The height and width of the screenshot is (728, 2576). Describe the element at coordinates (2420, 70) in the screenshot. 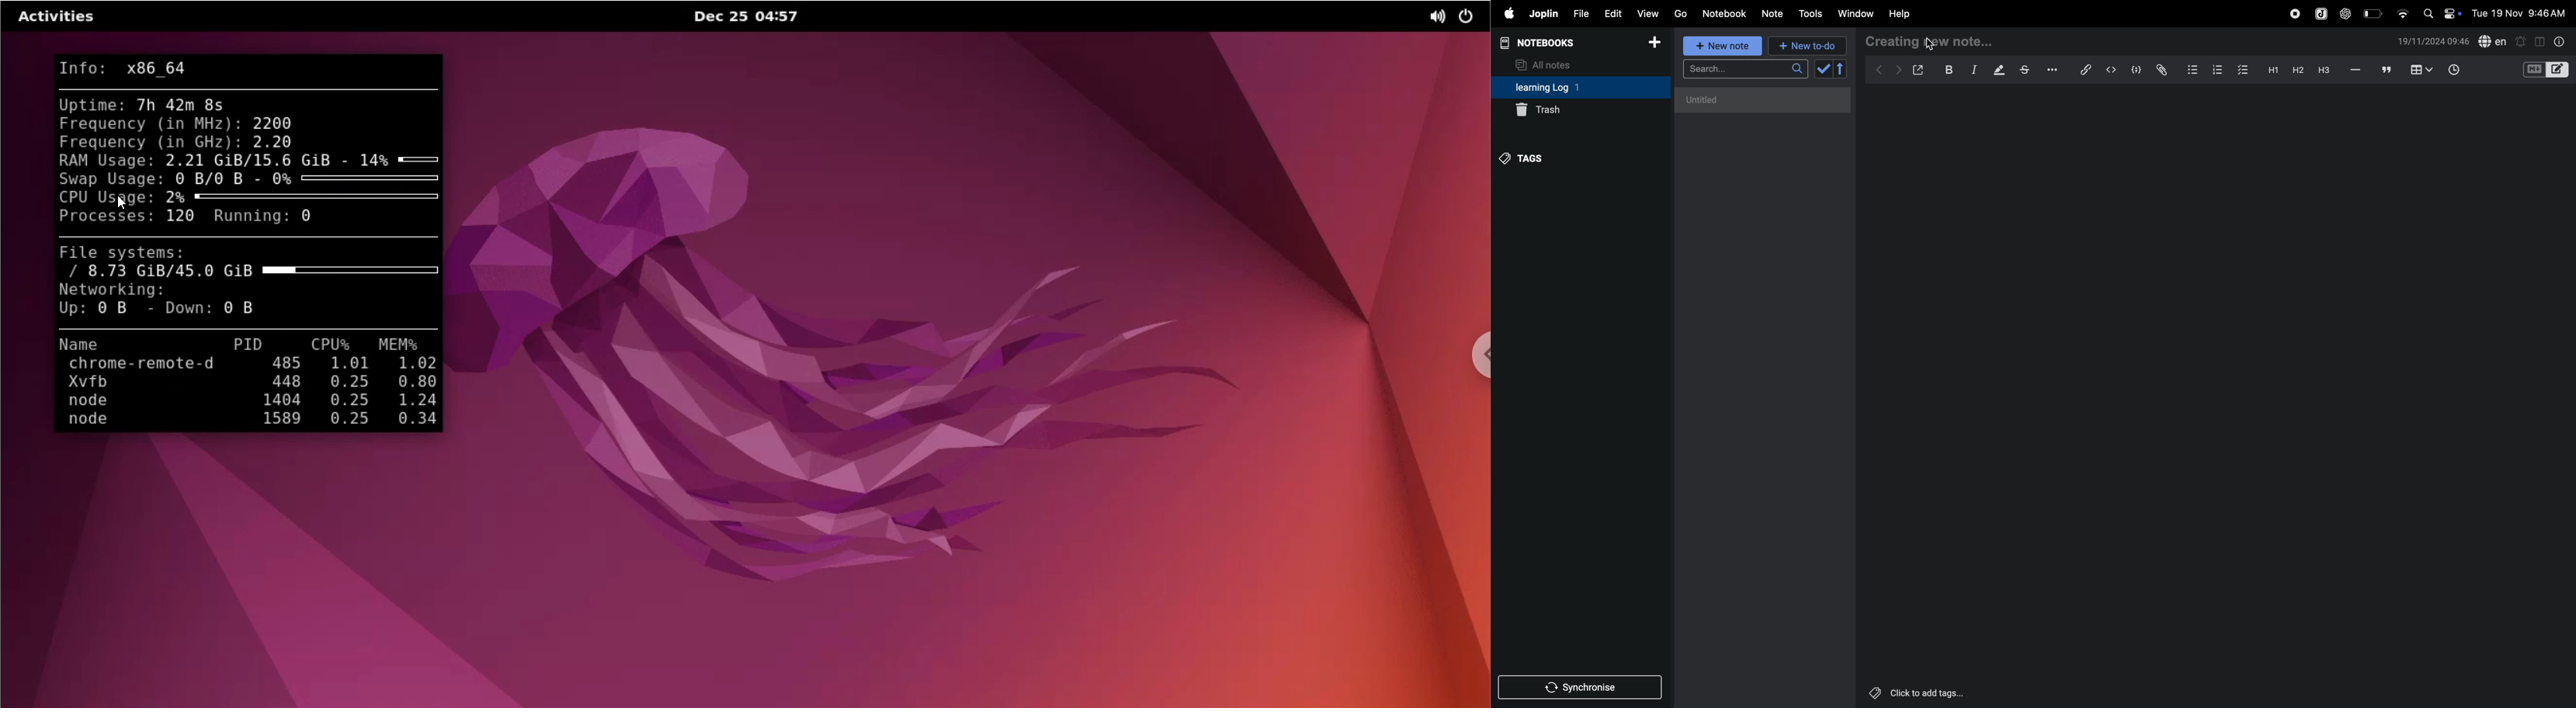

I see `add table` at that location.